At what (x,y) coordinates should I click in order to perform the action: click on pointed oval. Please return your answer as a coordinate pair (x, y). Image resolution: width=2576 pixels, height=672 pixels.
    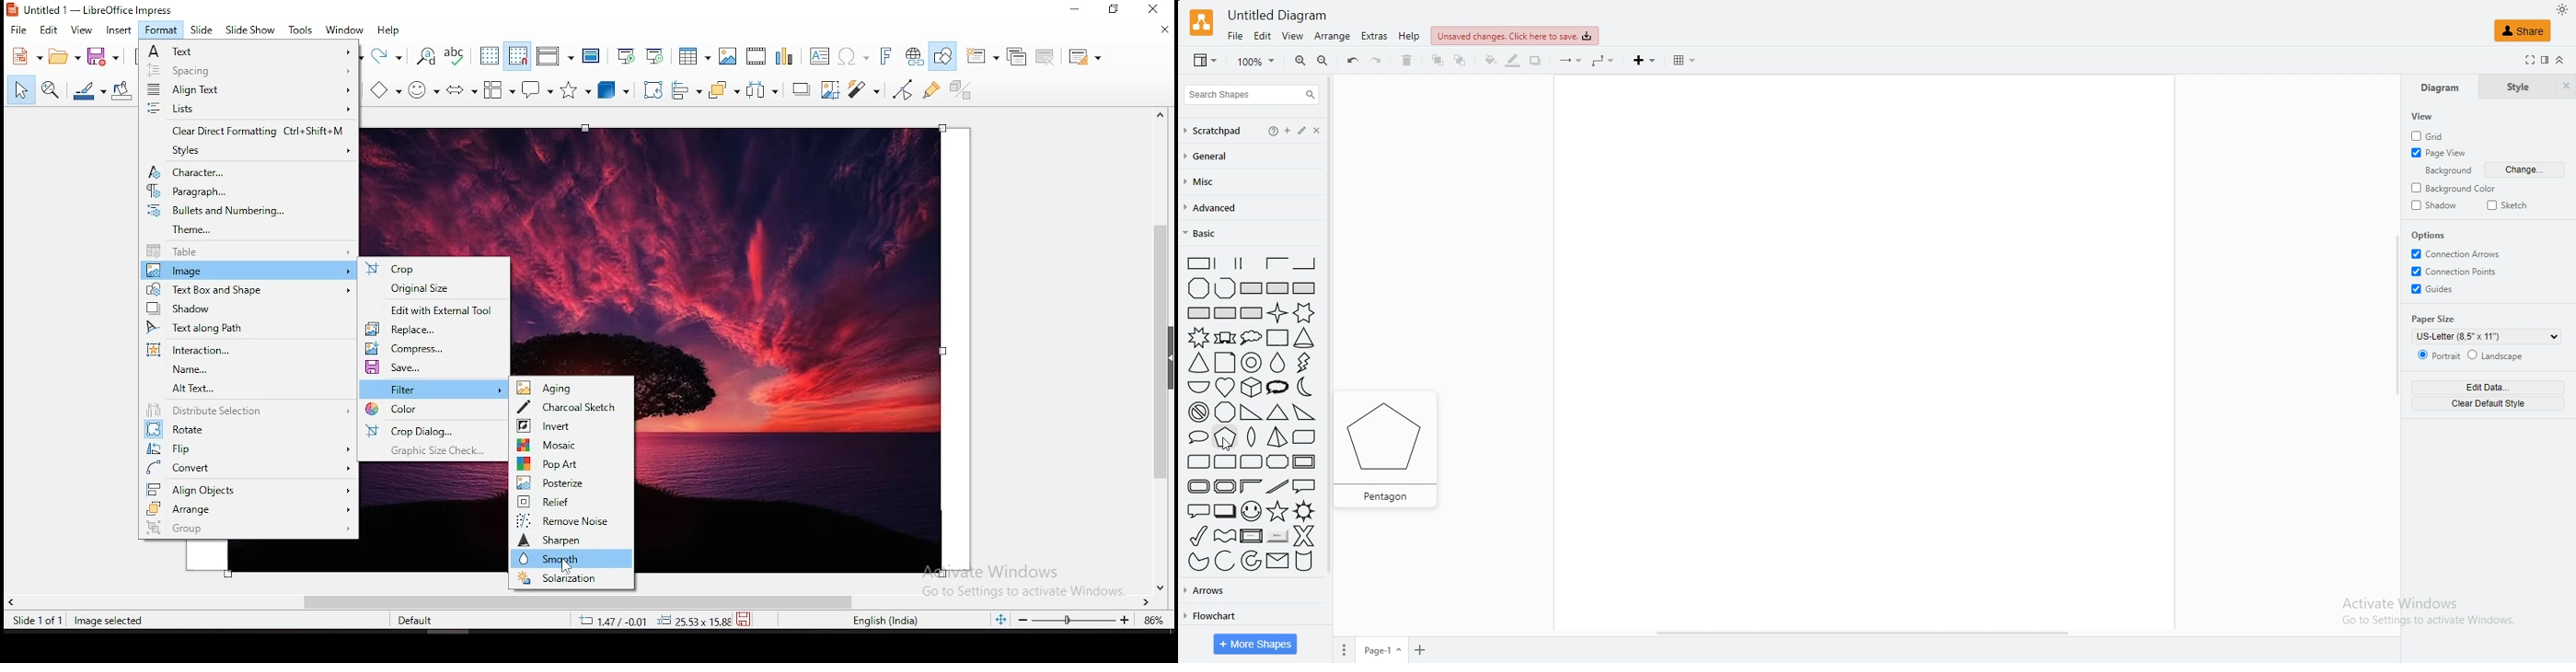
    Looking at the image, I should click on (1253, 439).